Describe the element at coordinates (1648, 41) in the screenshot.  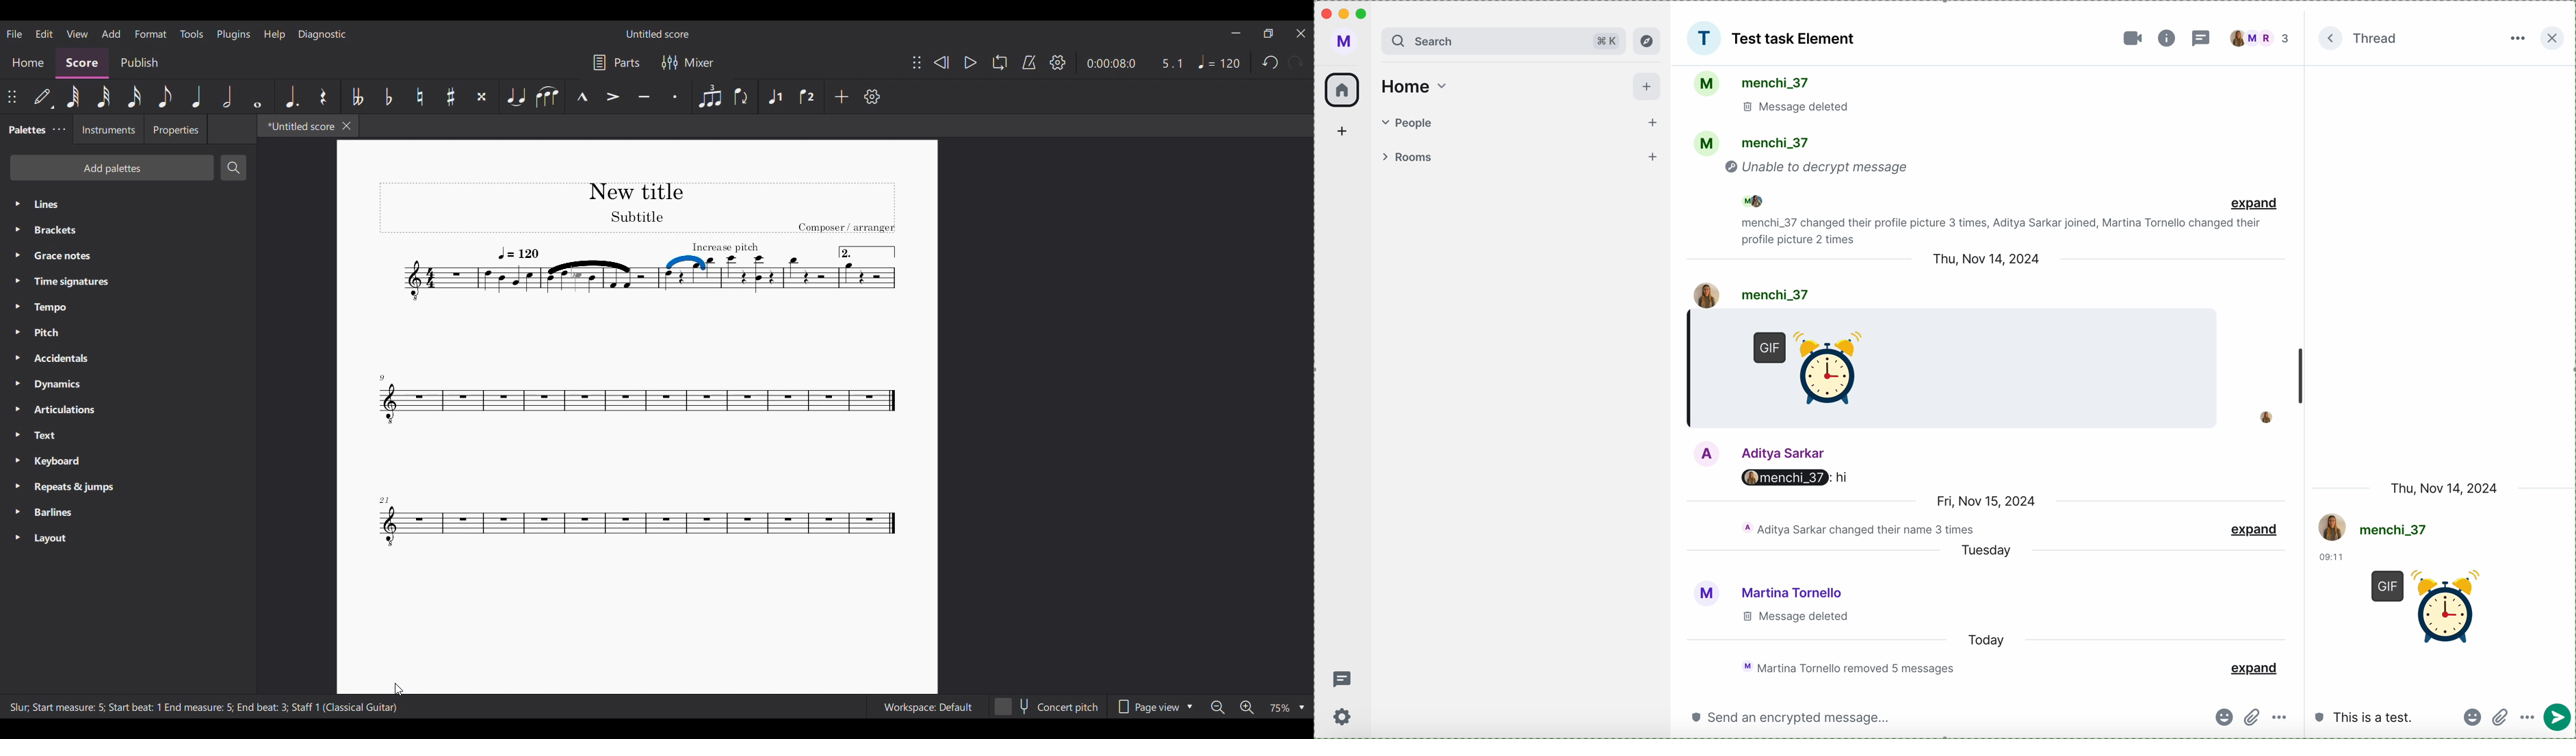
I see `explore` at that location.